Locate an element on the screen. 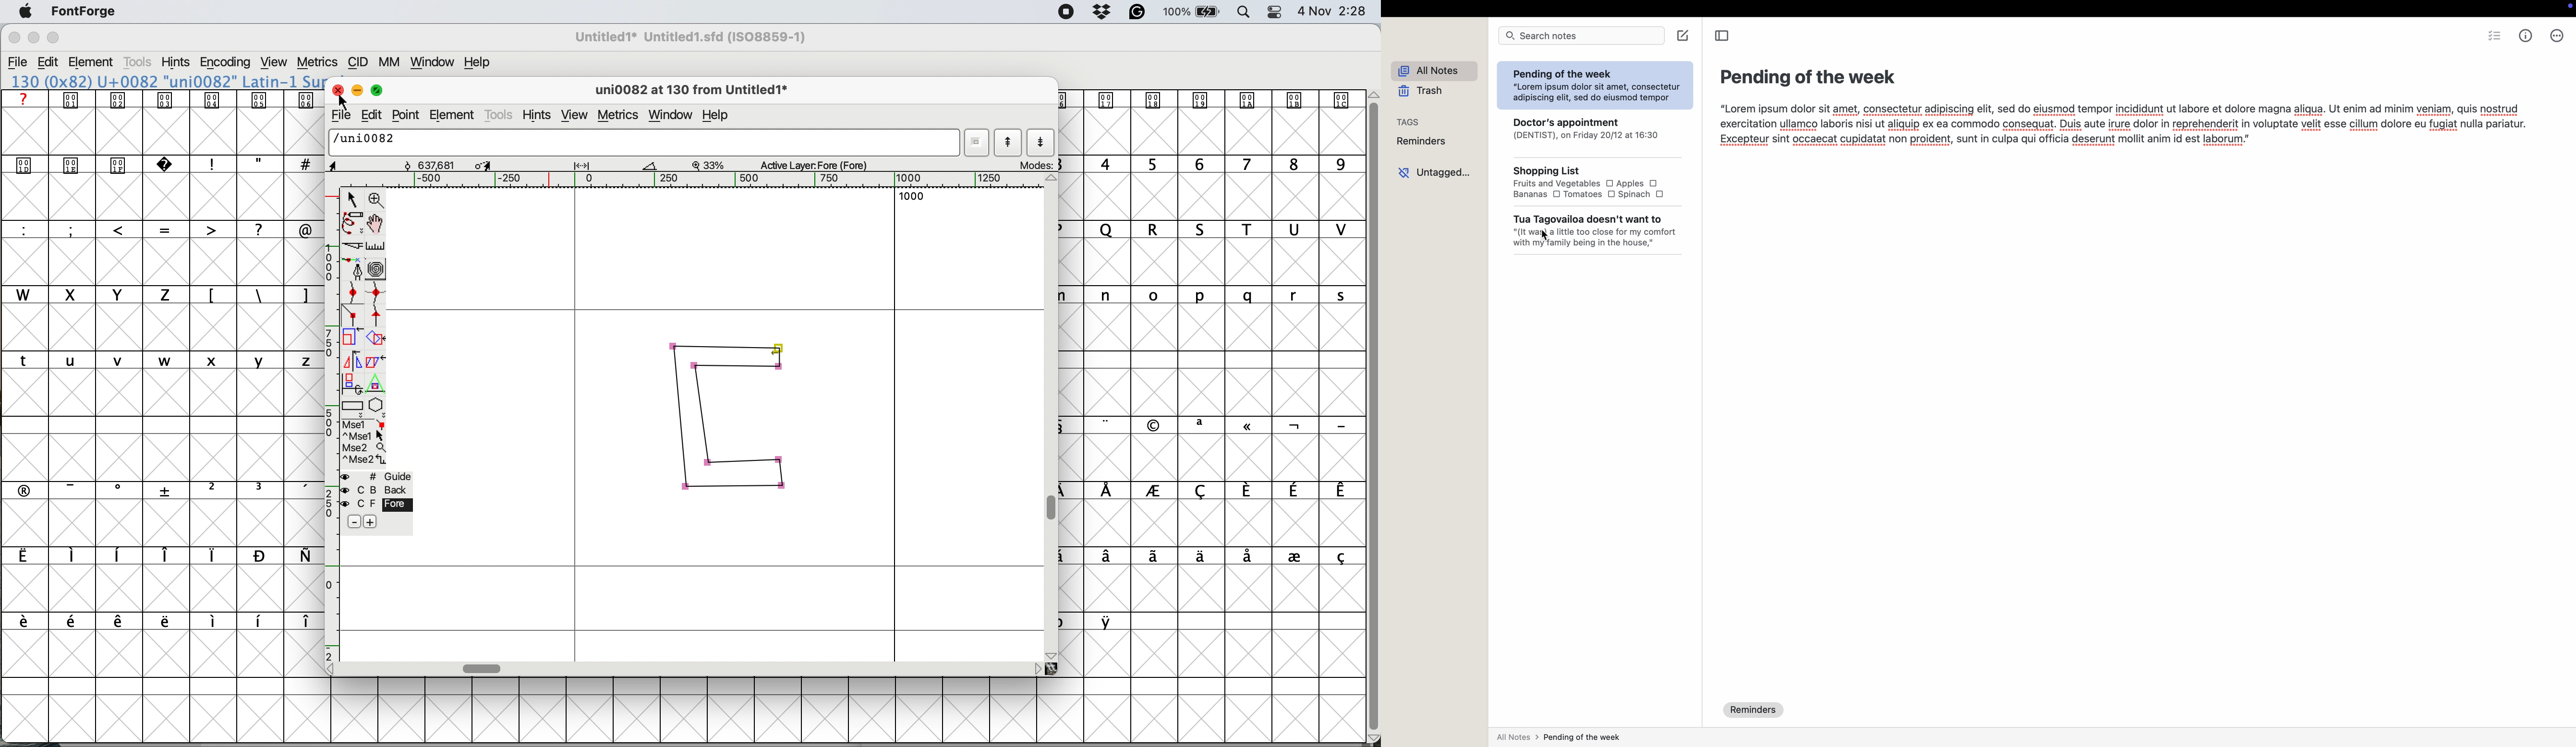 The image size is (2576, 756). corner points connected is located at coordinates (739, 365).